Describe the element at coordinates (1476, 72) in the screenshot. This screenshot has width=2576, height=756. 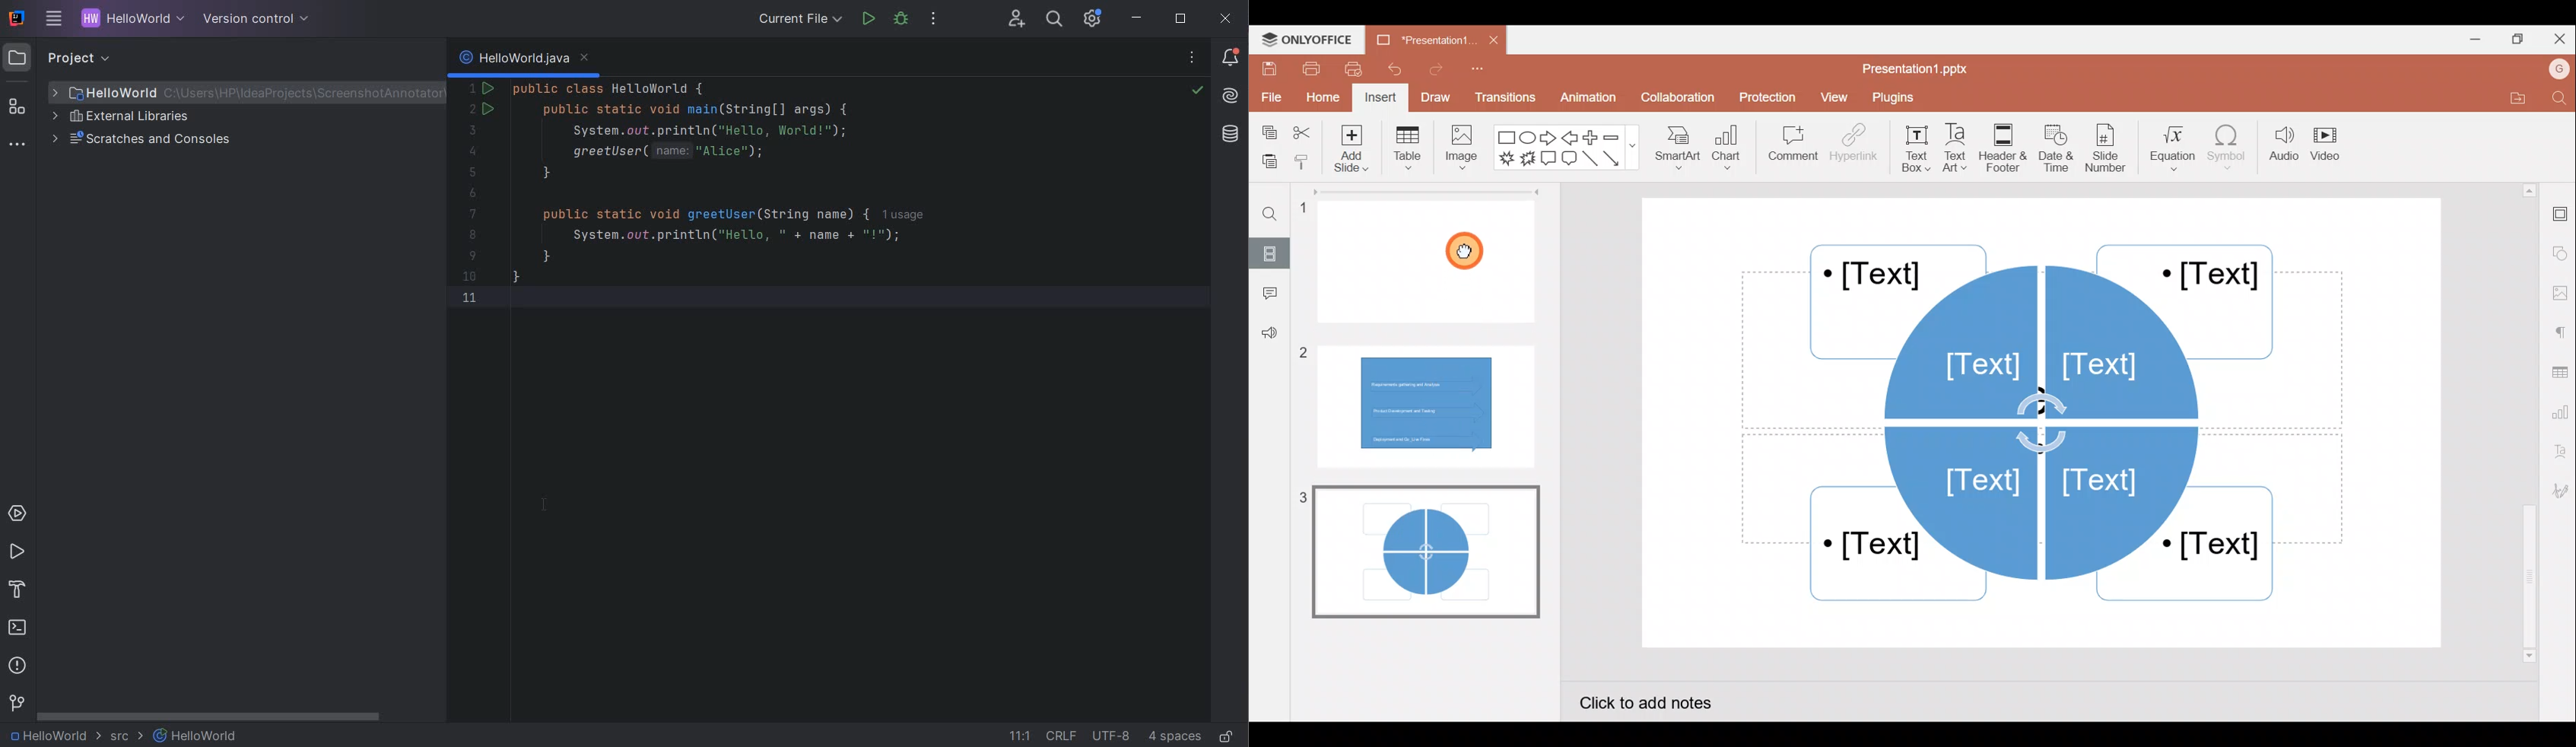
I see `Customize quick access toolbar` at that location.